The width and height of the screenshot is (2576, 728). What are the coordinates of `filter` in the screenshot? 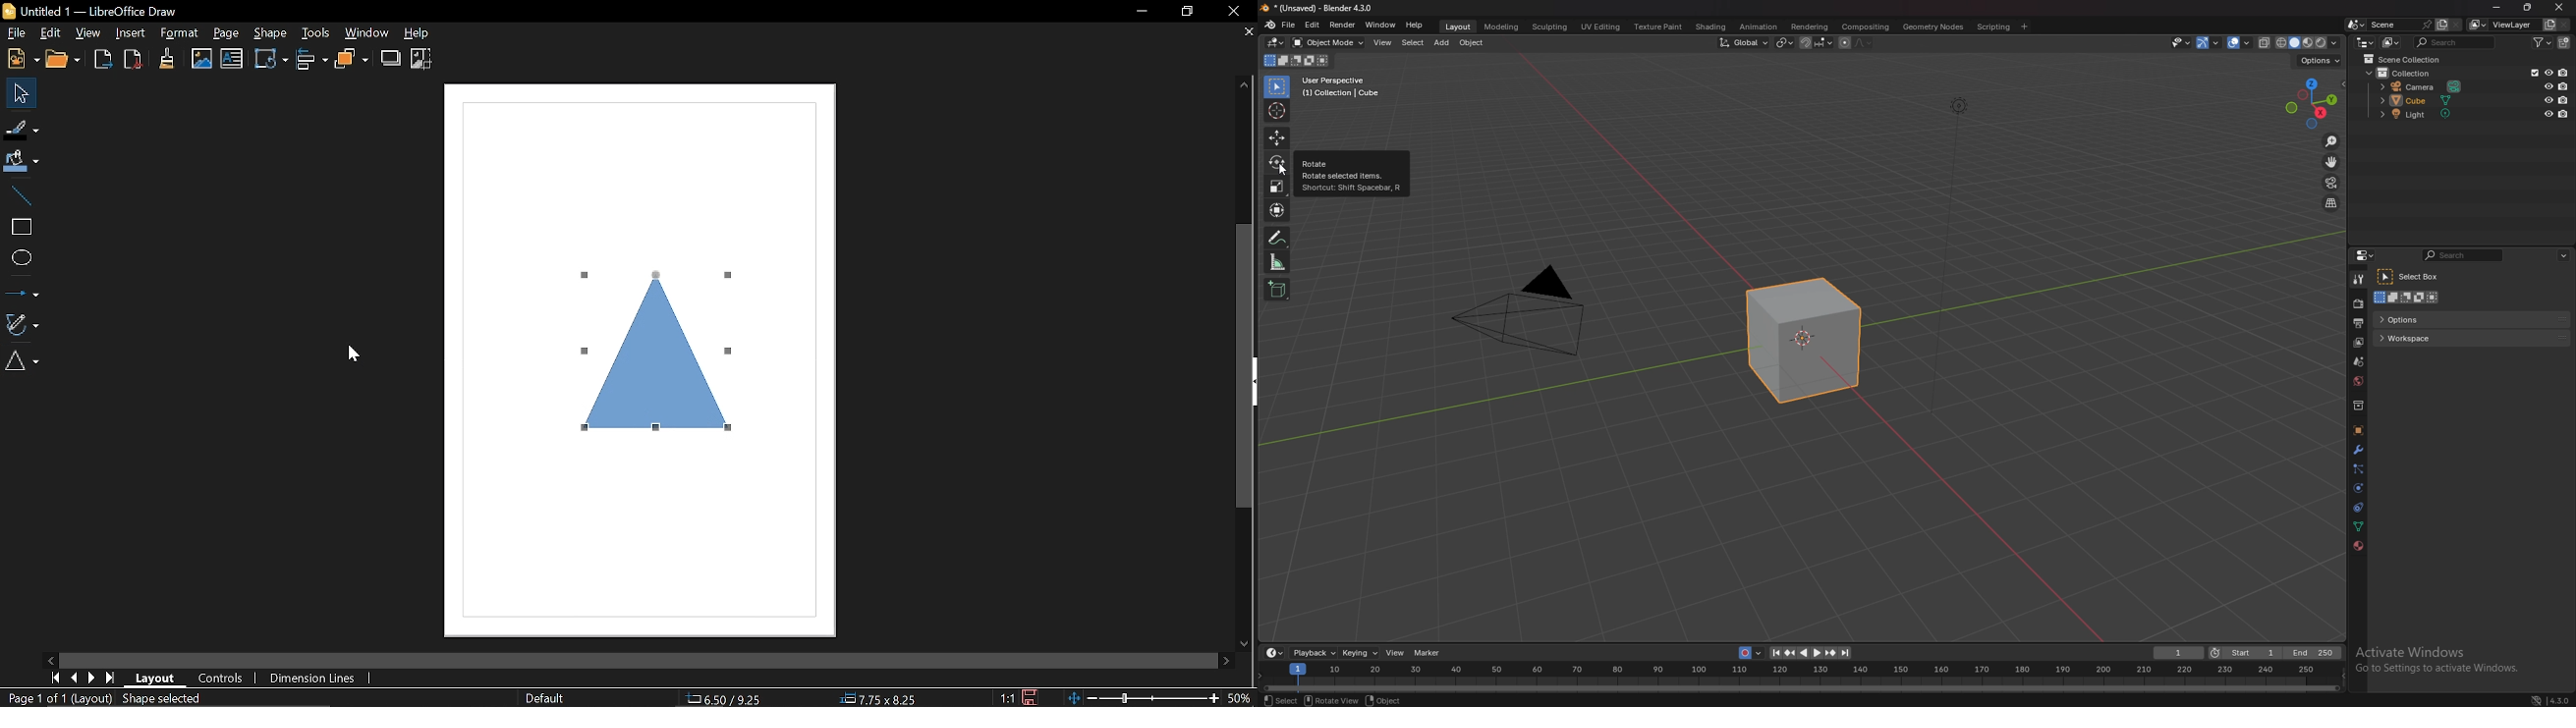 It's located at (2542, 42).